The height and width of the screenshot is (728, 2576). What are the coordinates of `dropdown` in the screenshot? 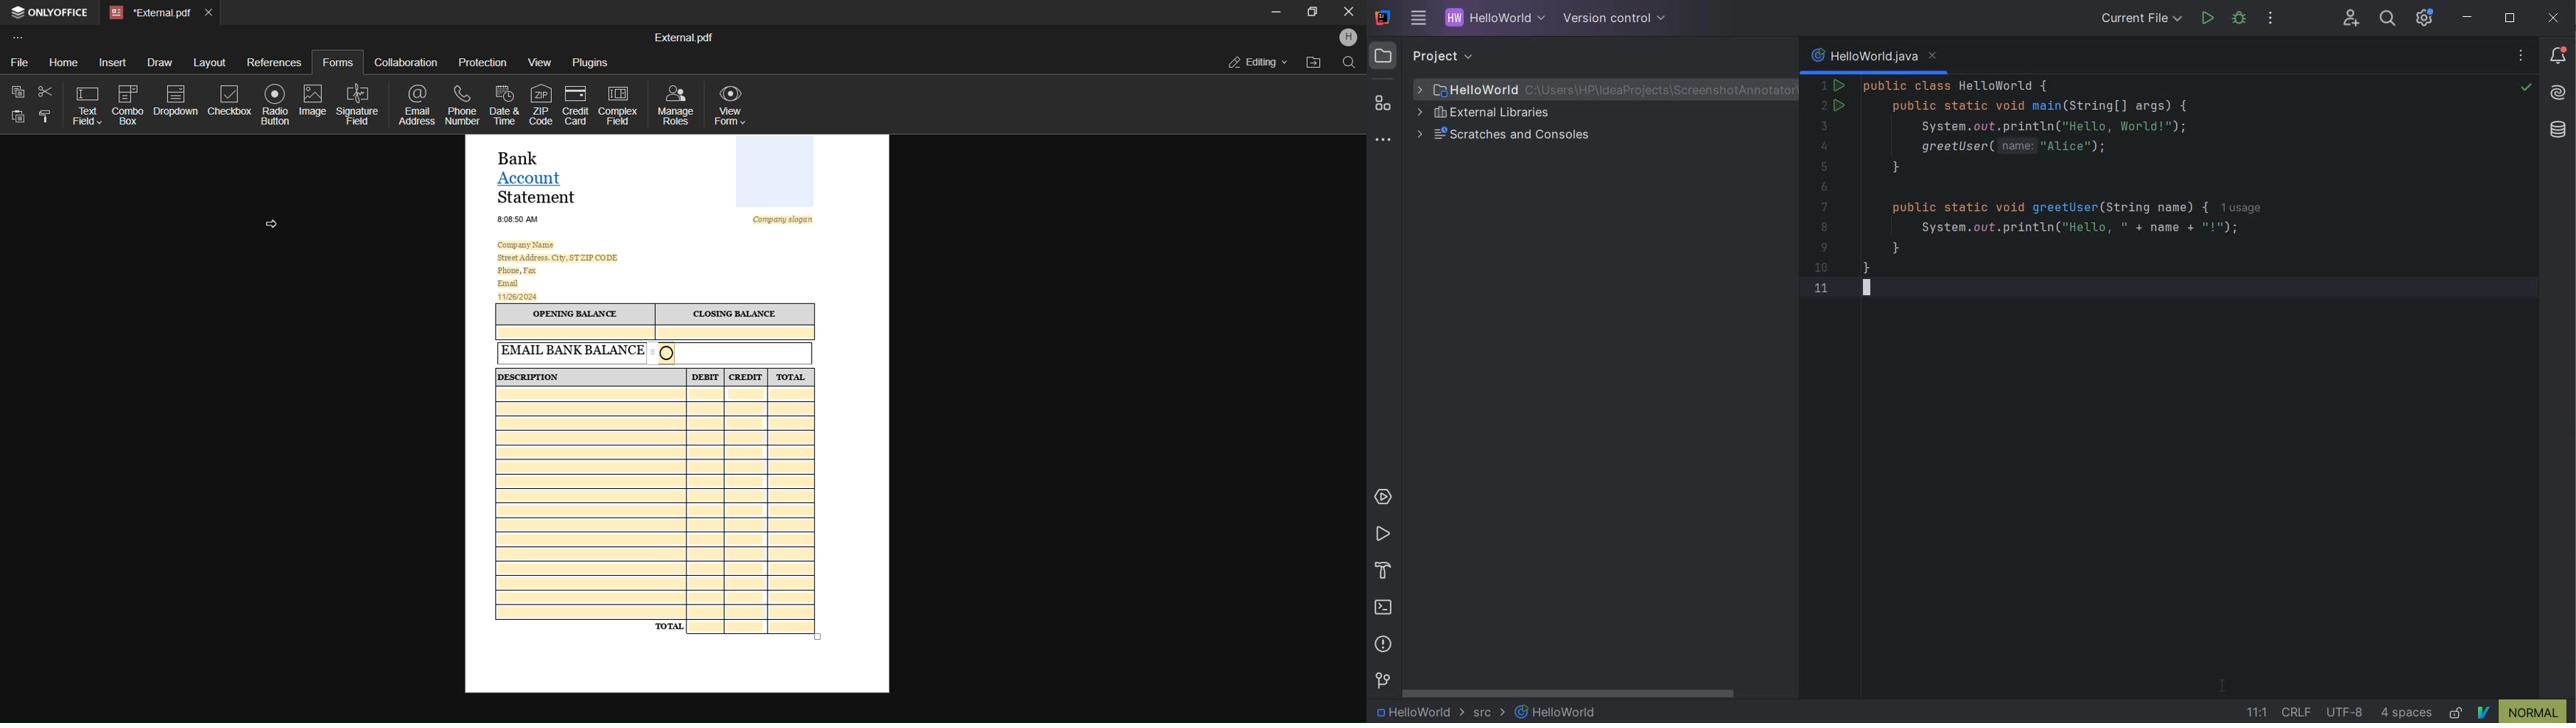 It's located at (176, 98).